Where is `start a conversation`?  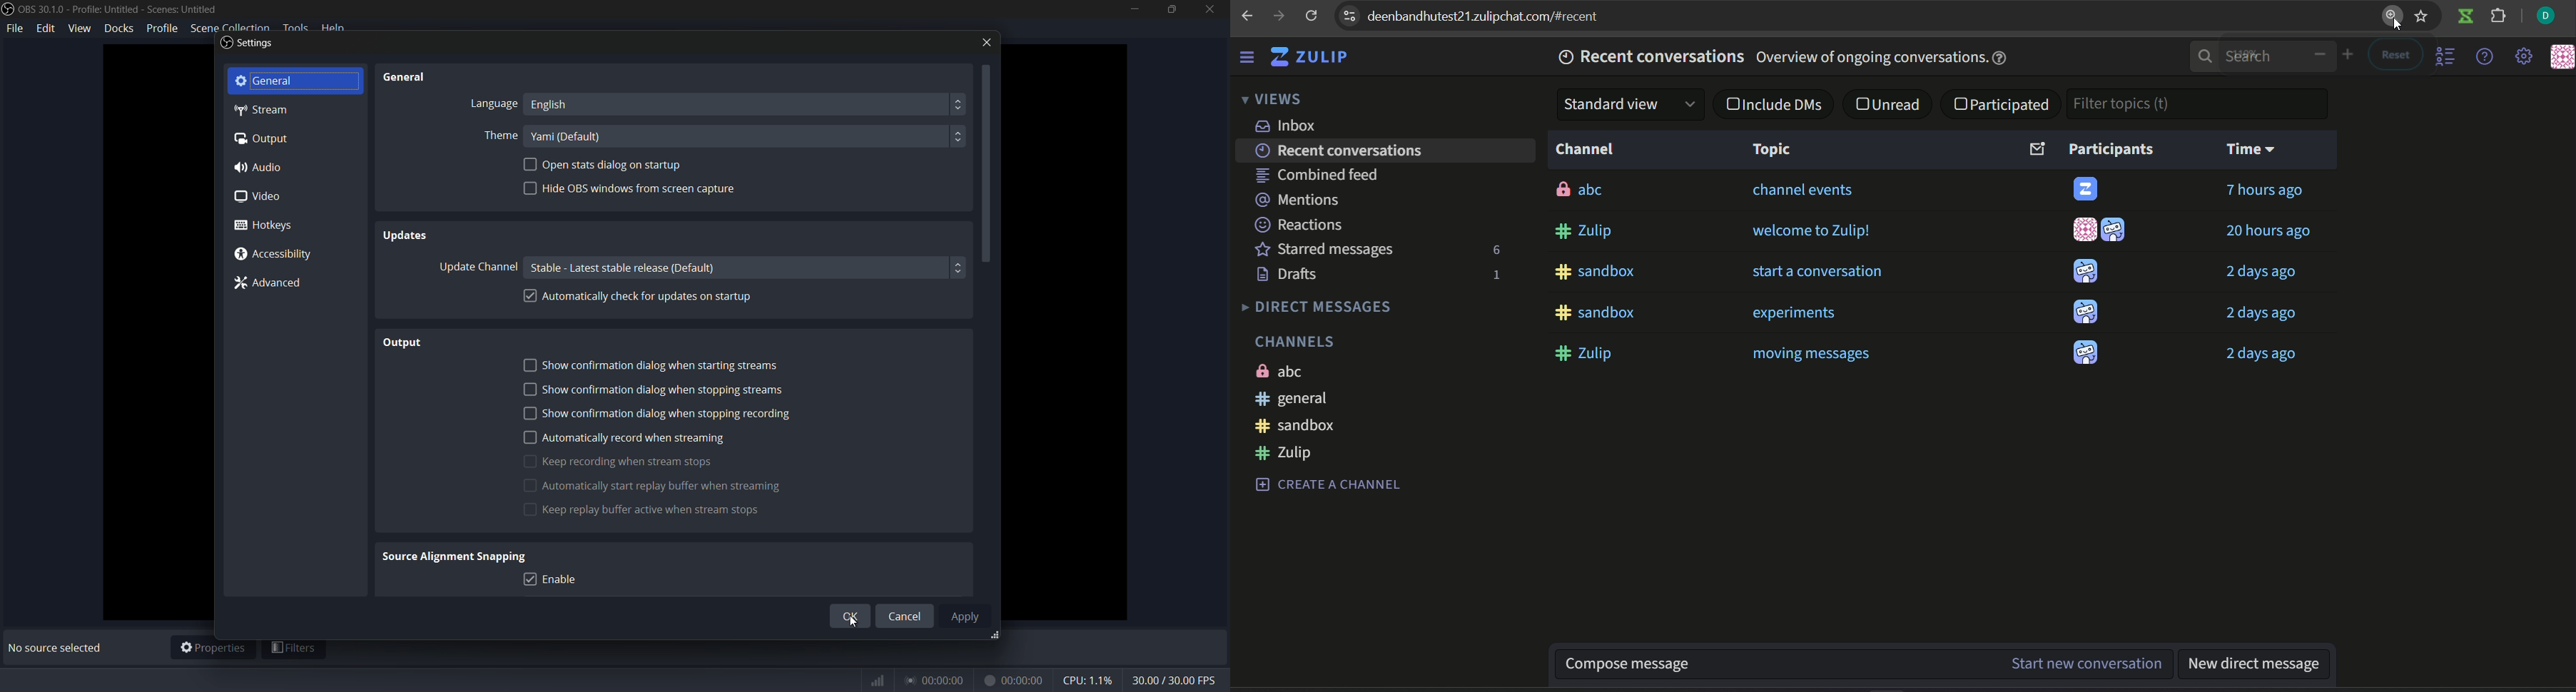
start a conversation is located at coordinates (1818, 271).